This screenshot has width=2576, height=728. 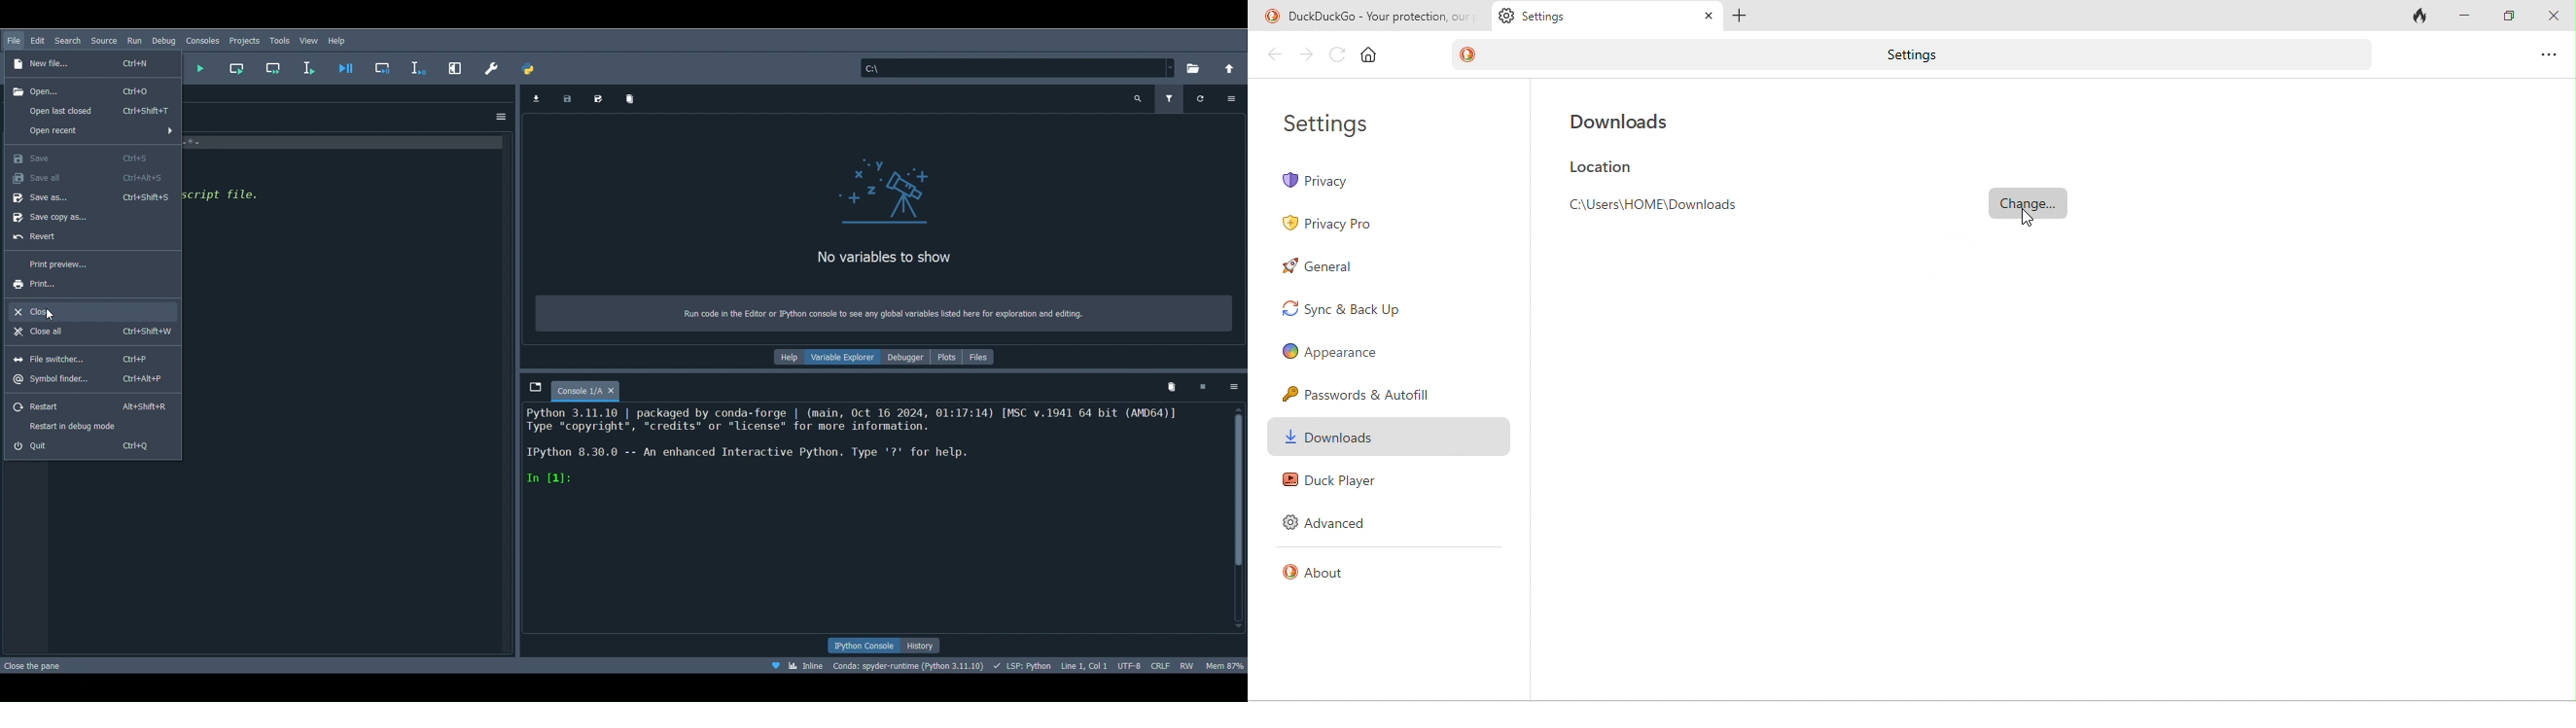 I want to click on duck player, so click(x=1331, y=482).